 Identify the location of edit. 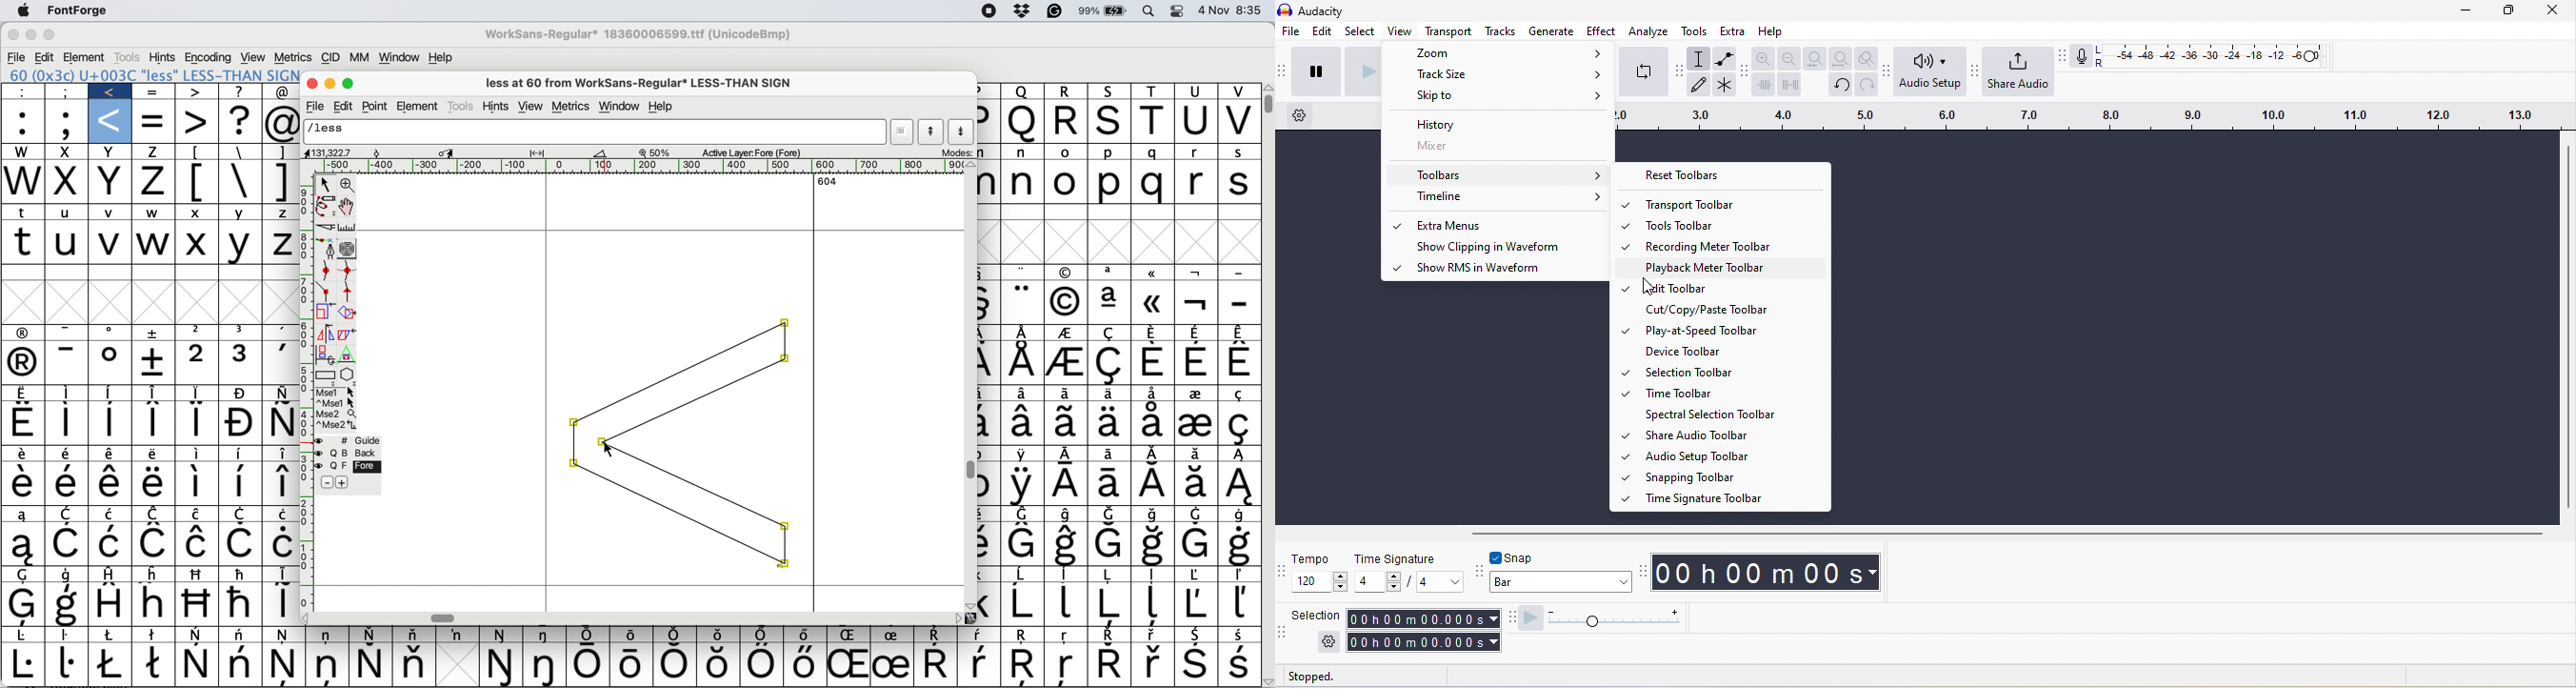
(45, 57).